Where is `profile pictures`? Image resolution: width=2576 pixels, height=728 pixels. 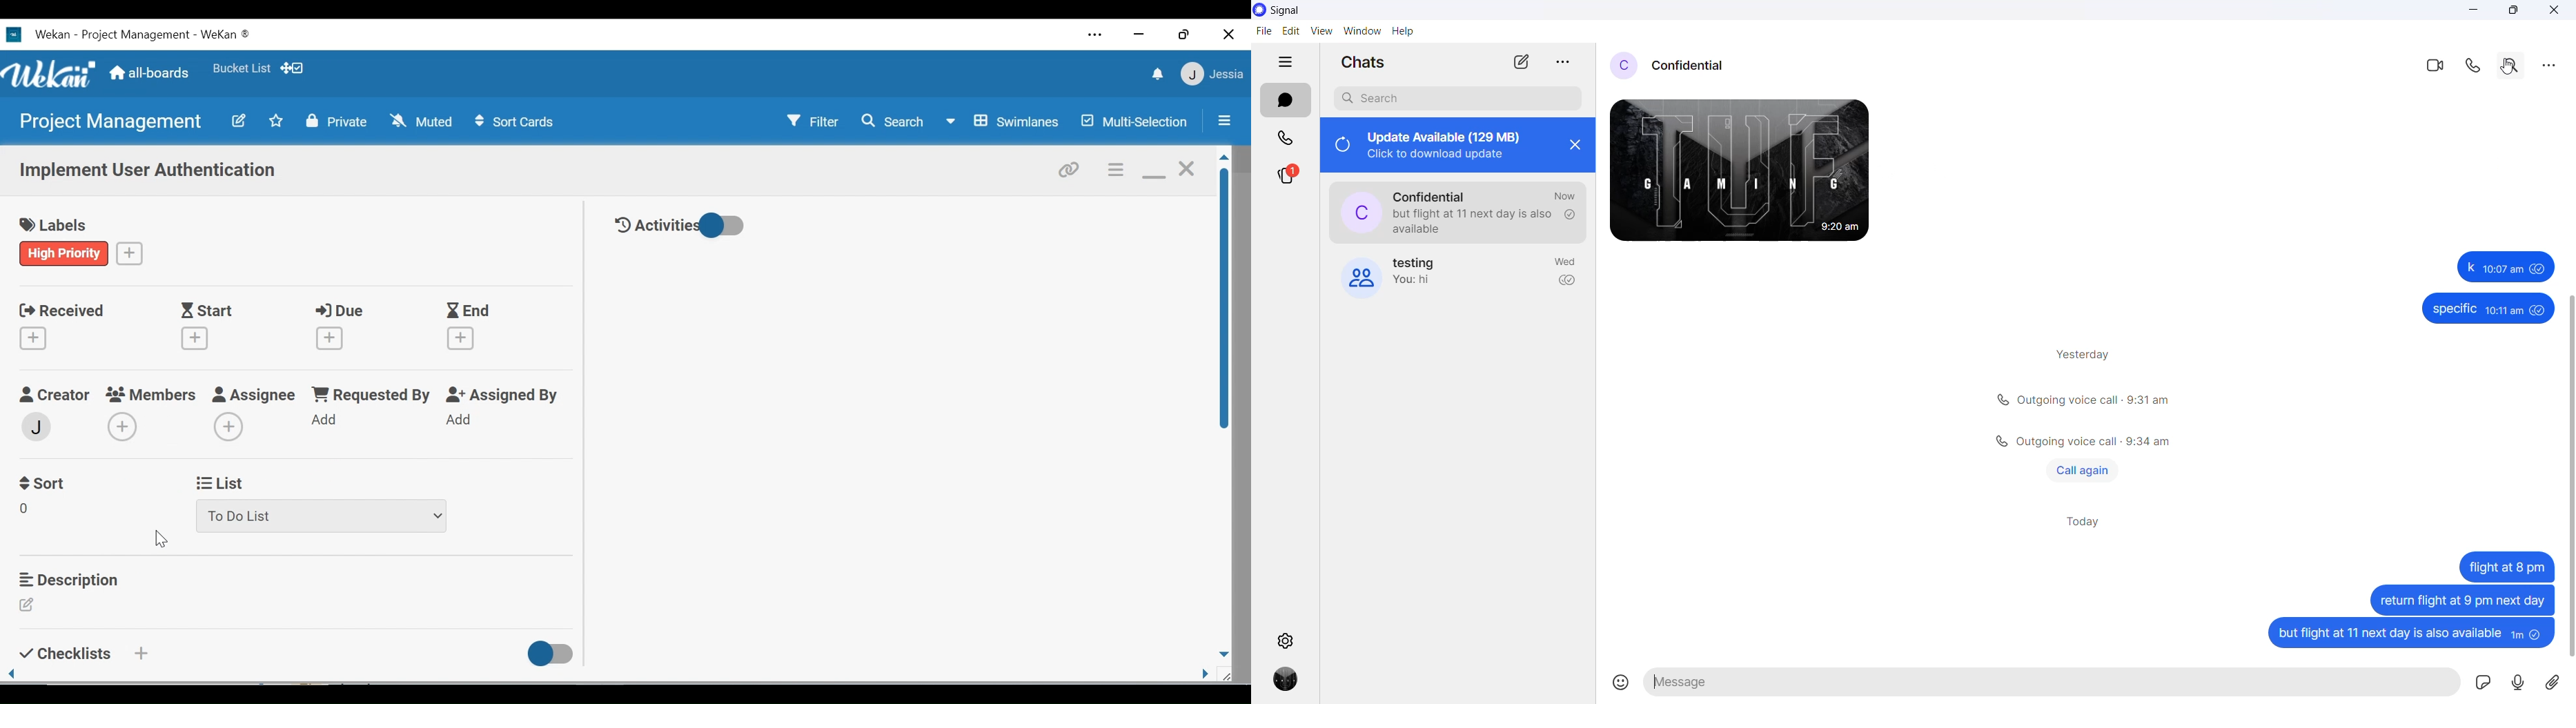 profile pictures is located at coordinates (1361, 211).